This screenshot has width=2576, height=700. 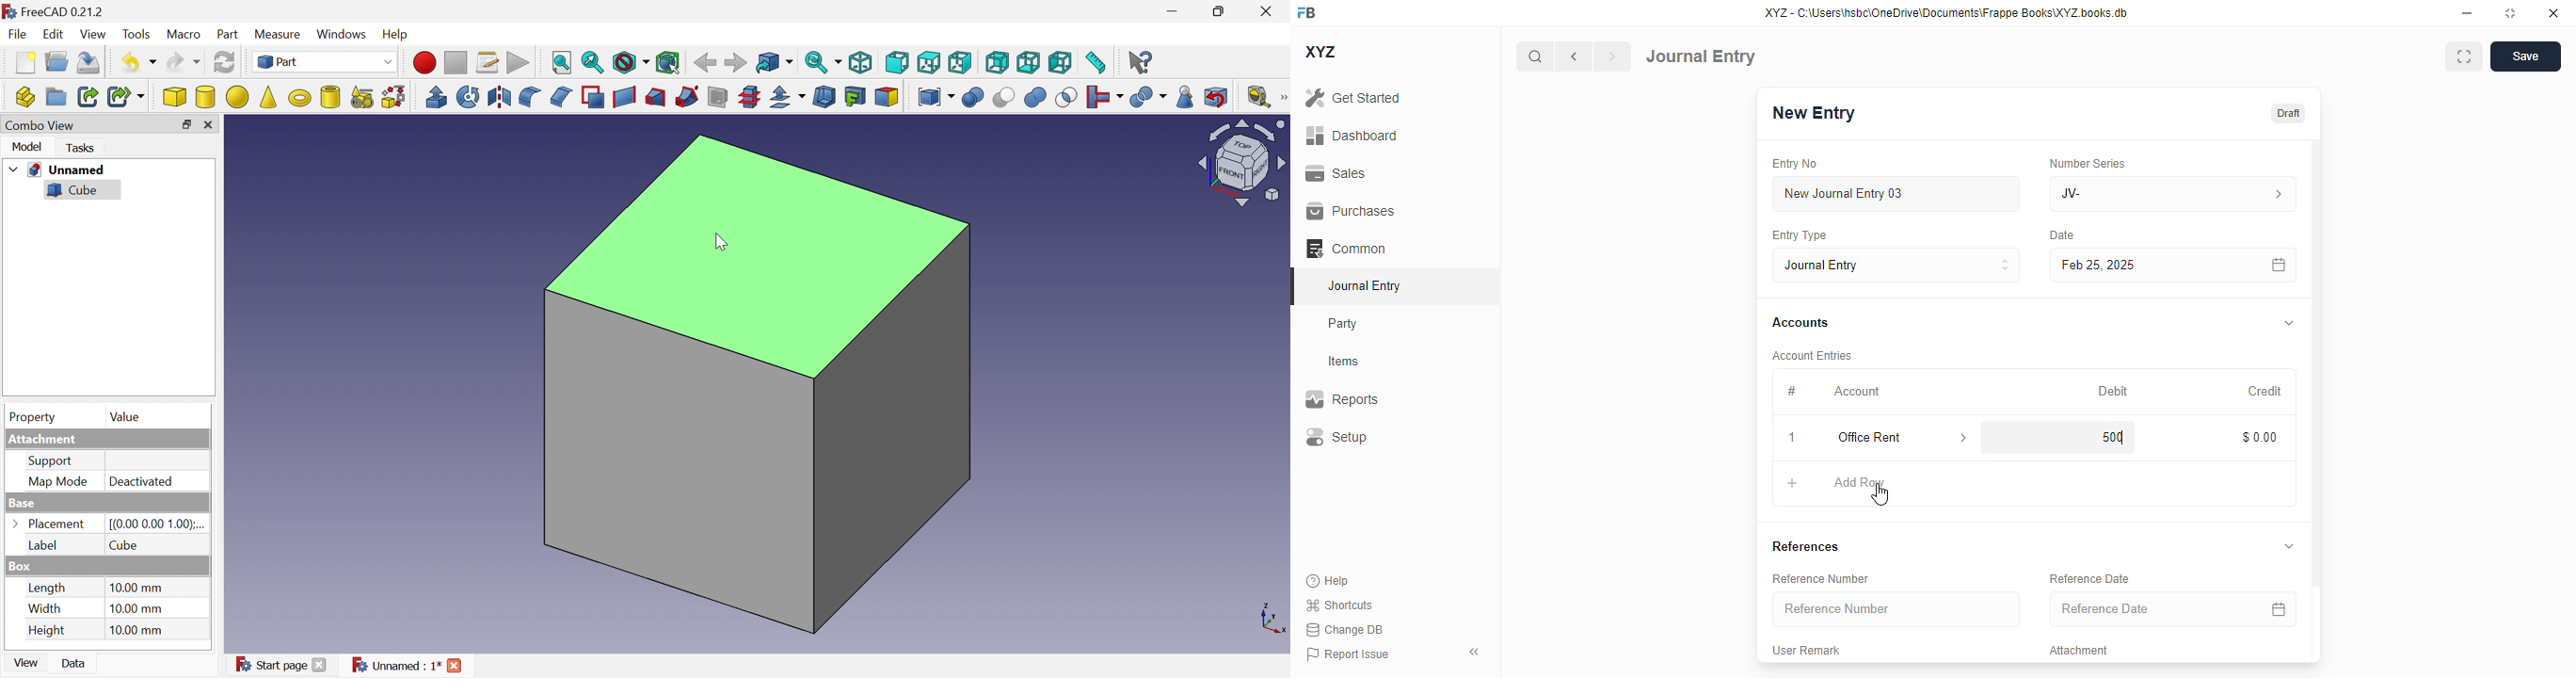 I want to click on Restore down, so click(x=186, y=125).